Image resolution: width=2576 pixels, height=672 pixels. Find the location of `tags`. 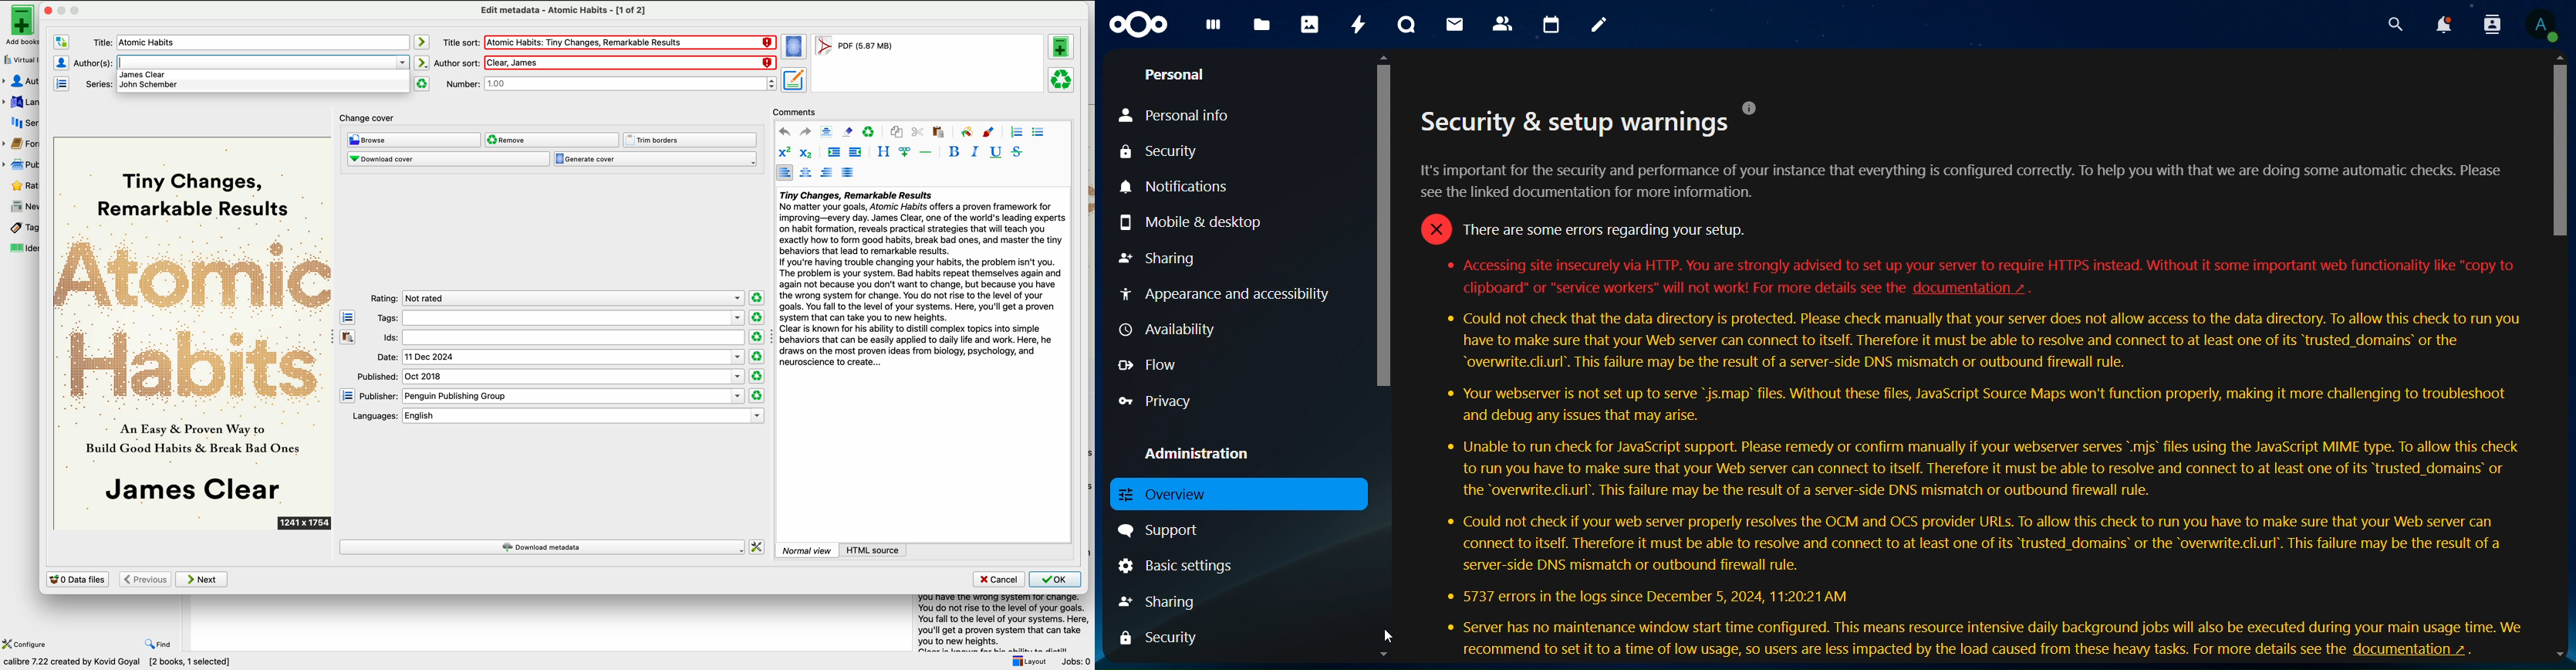

tags is located at coordinates (19, 228).